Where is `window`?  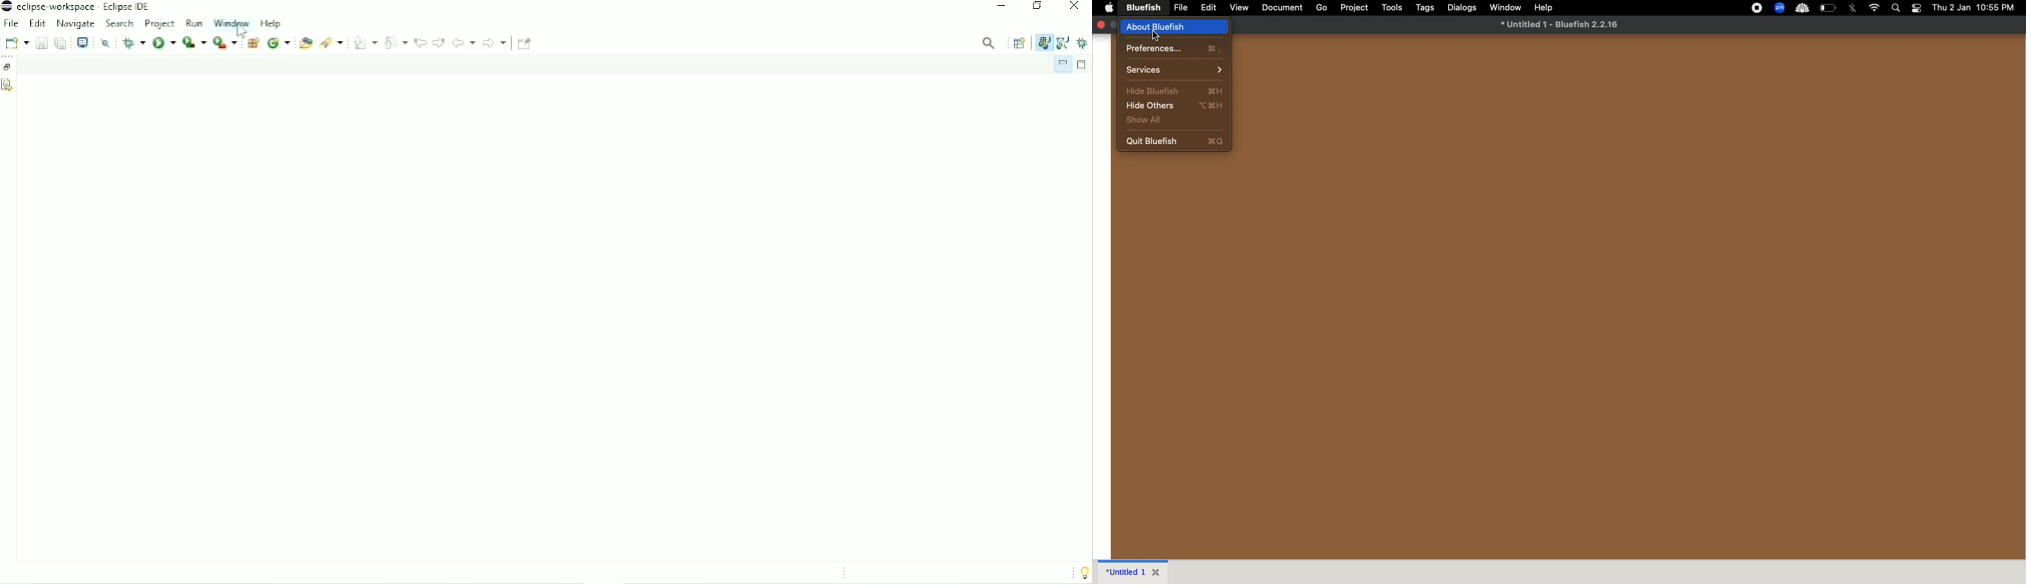 window is located at coordinates (1506, 6).